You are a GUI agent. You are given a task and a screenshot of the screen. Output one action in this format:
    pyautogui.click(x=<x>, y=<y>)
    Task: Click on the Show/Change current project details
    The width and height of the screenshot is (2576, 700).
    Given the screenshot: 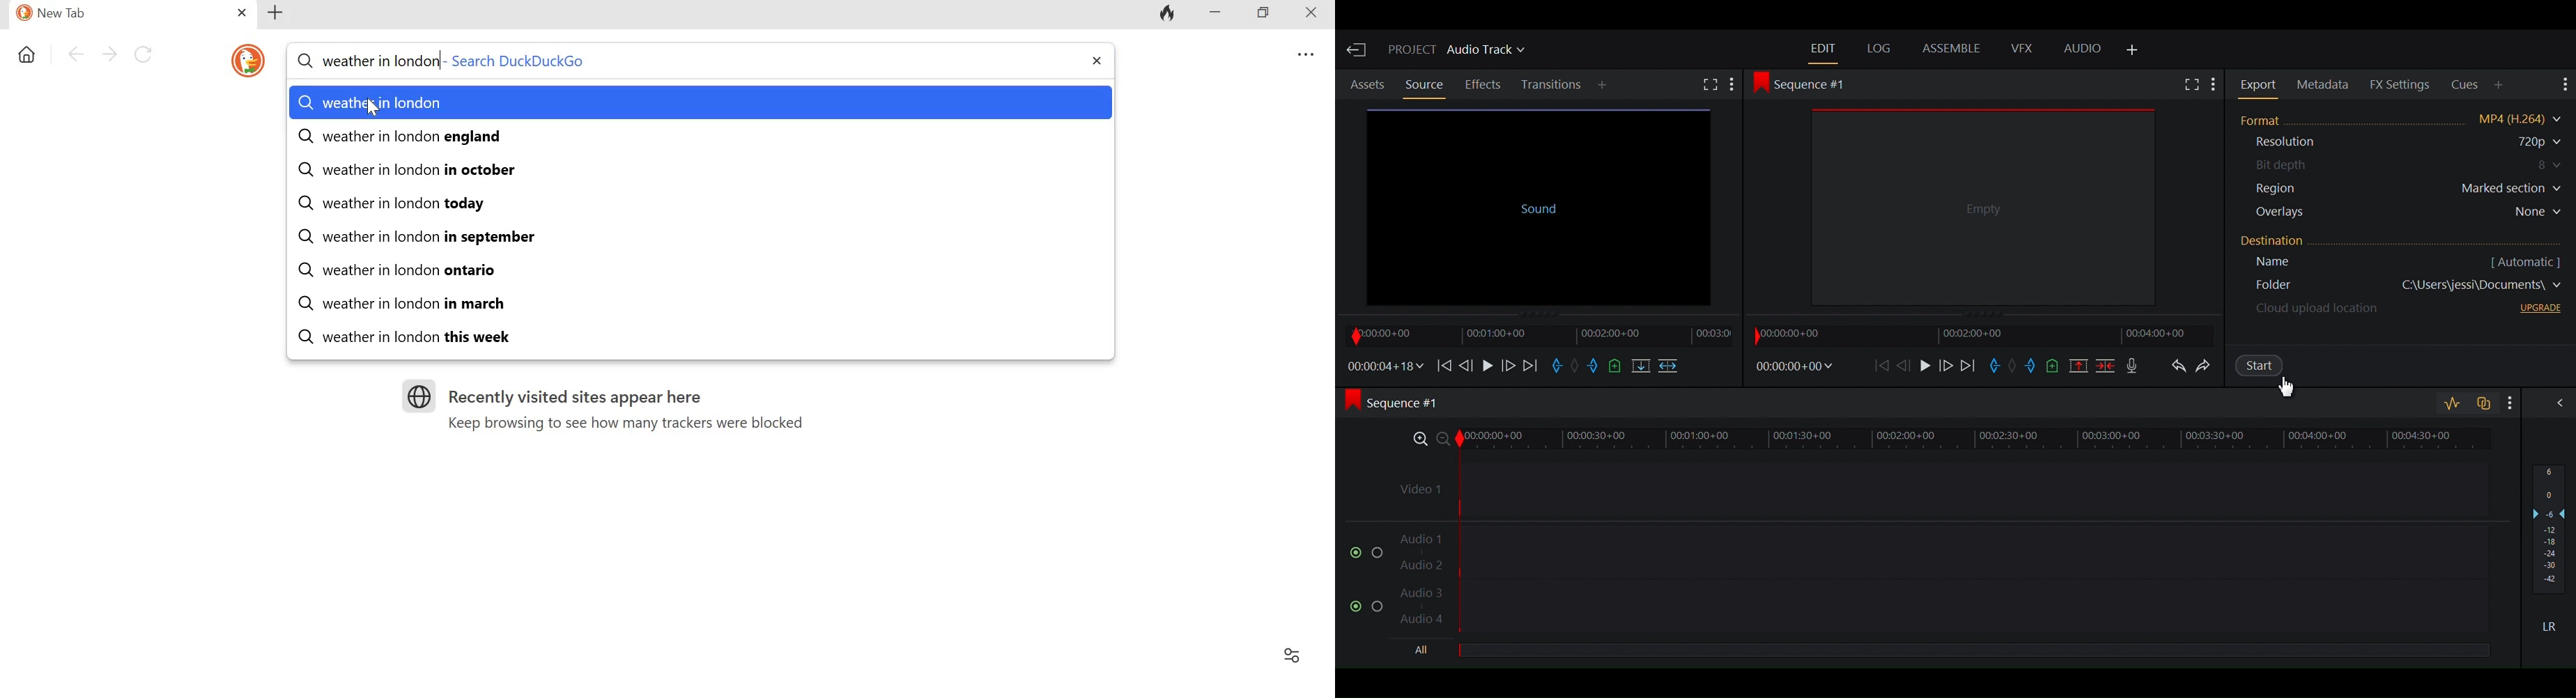 What is the action you would take?
    pyautogui.click(x=1458, y=52)
    